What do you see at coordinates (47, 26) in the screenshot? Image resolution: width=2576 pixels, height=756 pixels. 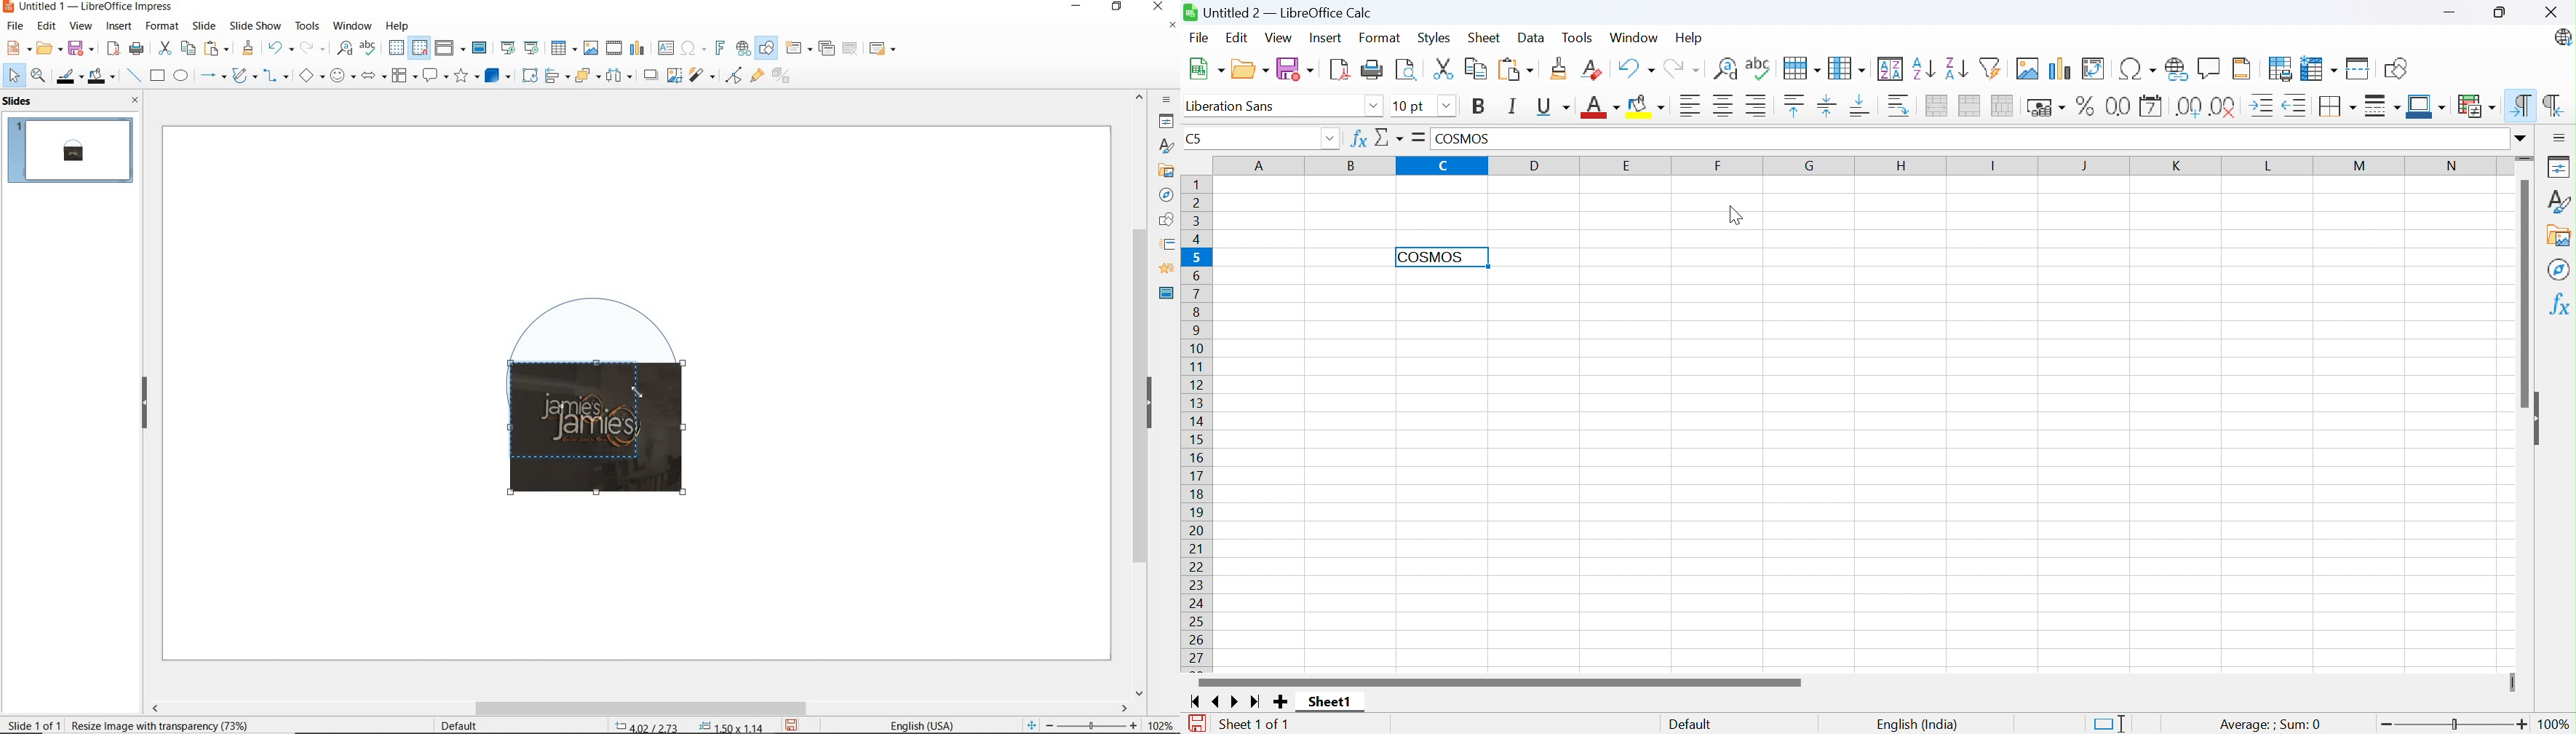 I see `edit` at bounding box center [47, 26].